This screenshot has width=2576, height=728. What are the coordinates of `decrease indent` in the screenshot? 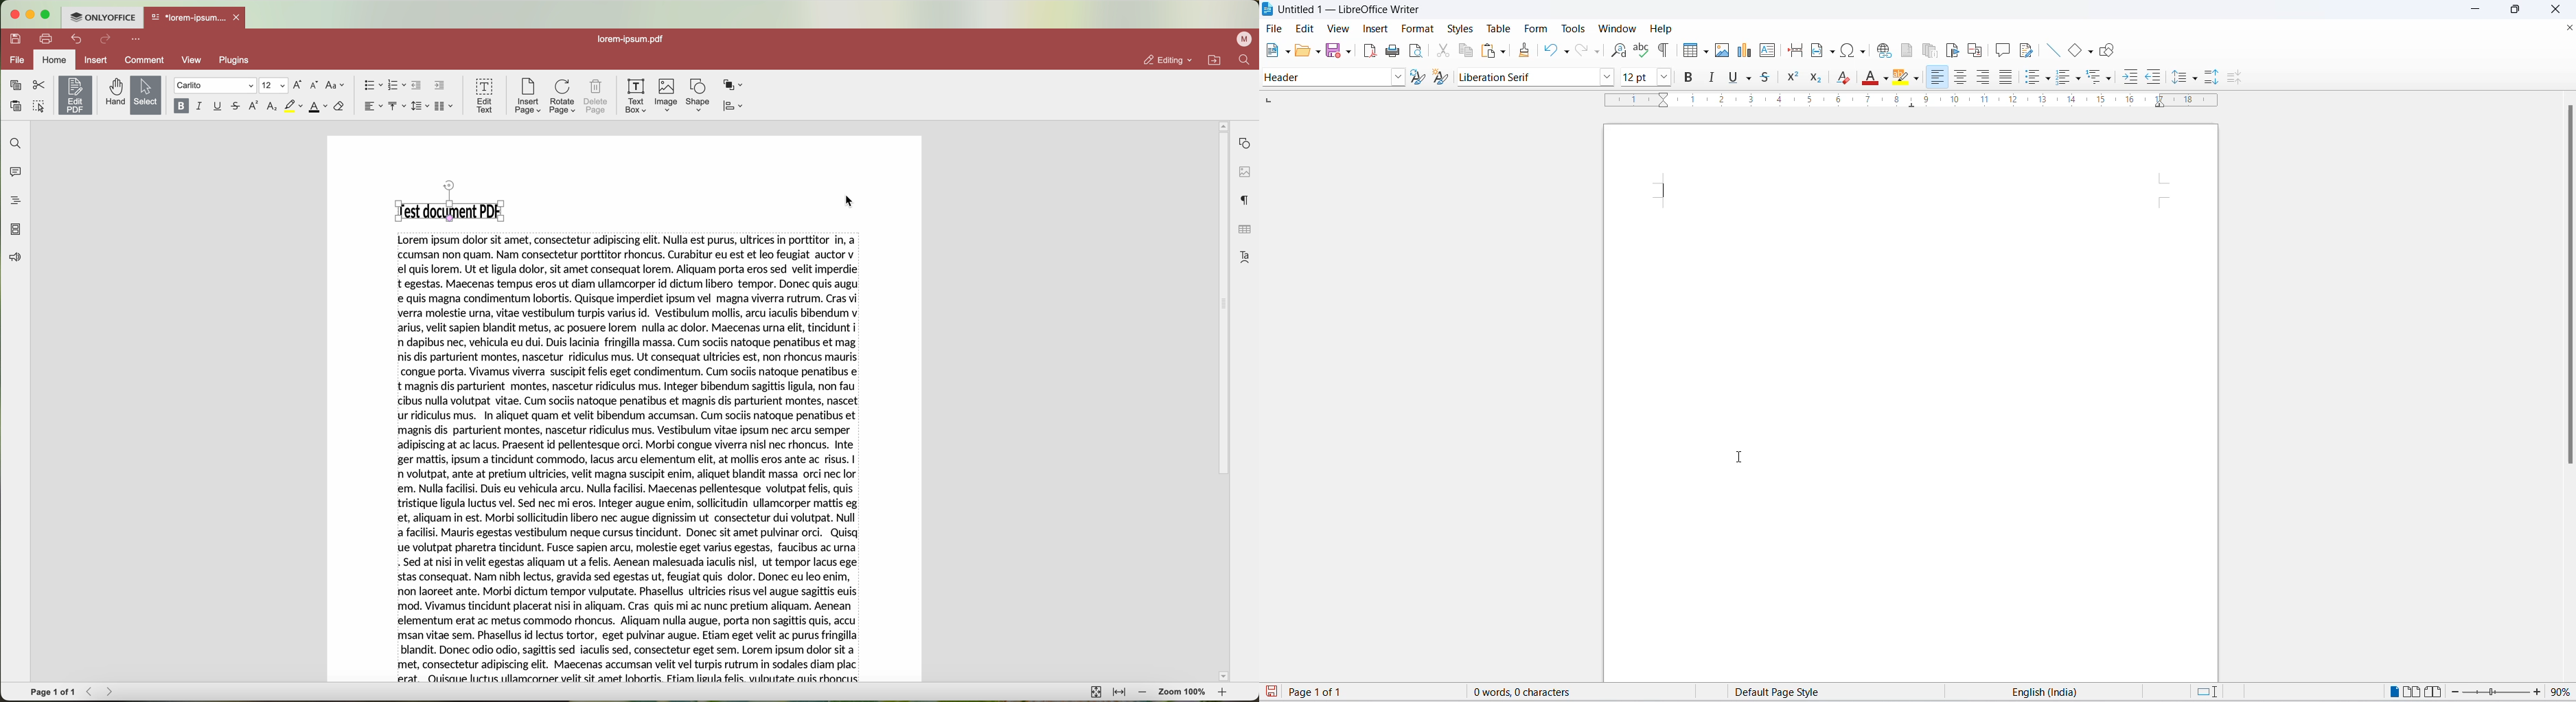 It's located at (418, 86).